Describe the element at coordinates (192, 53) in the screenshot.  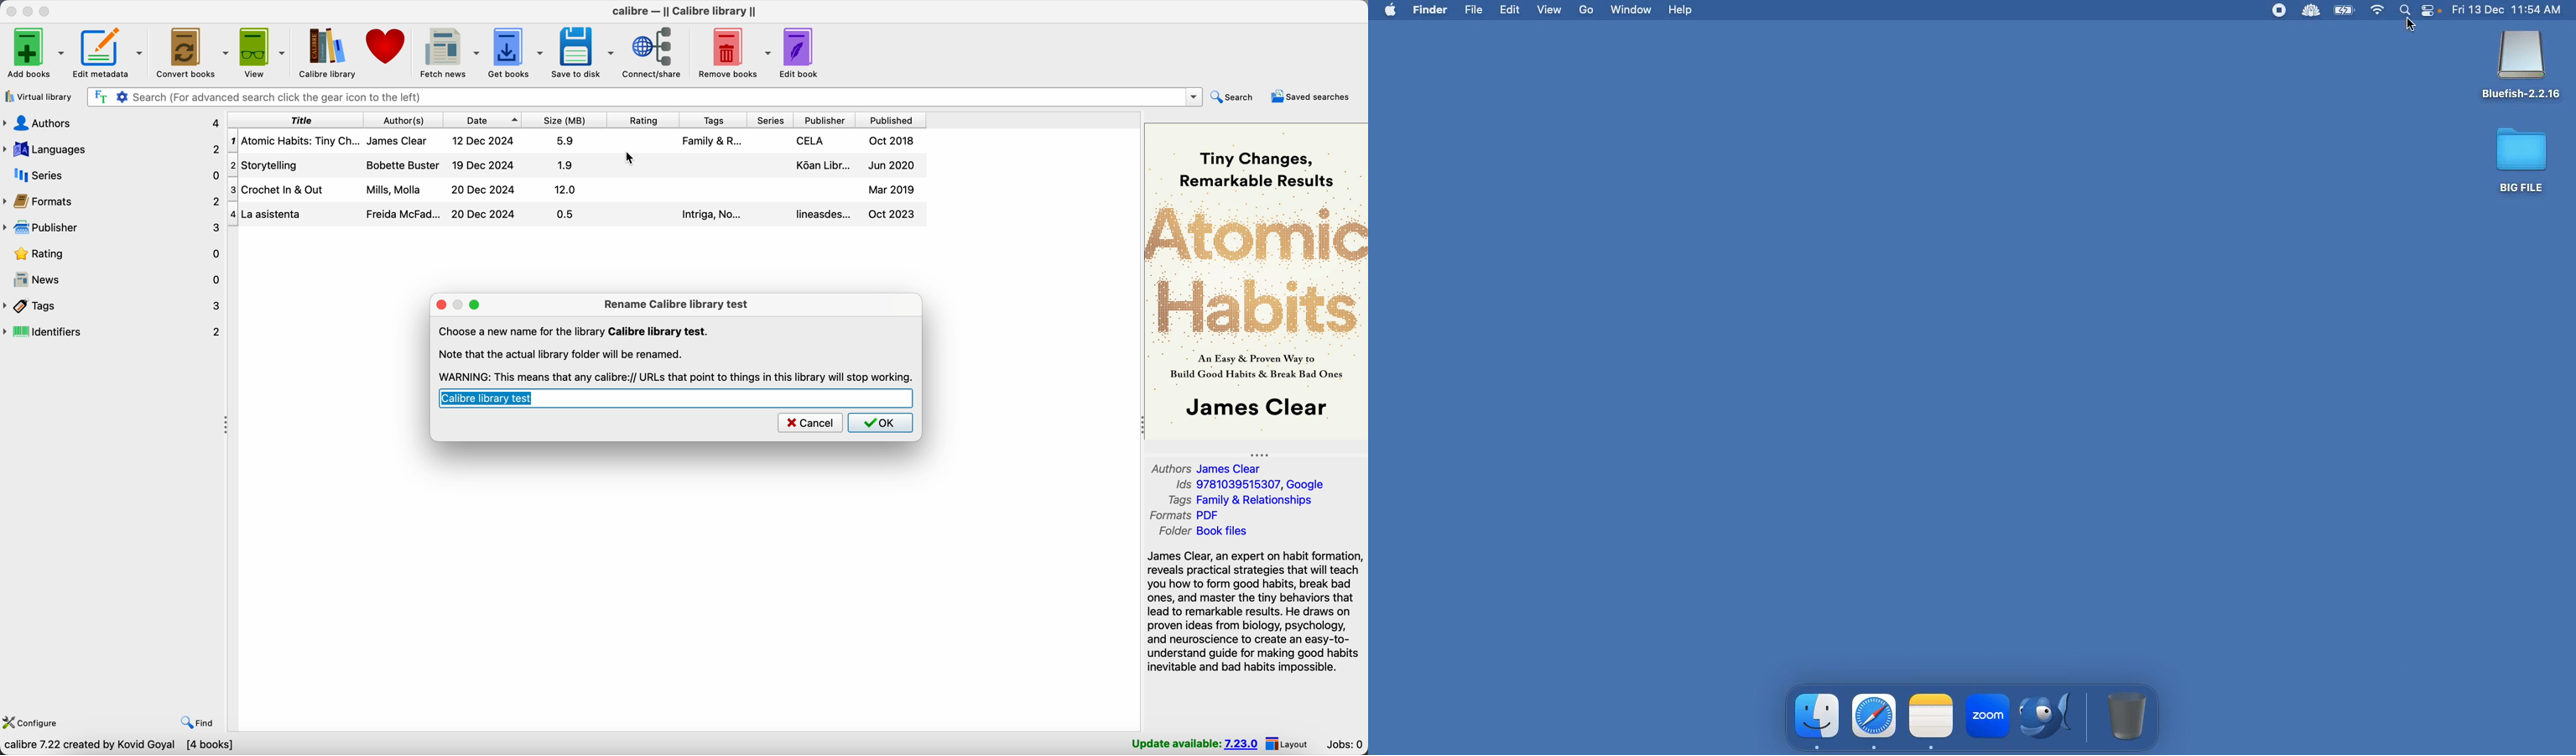
I see `convert books` at that location.